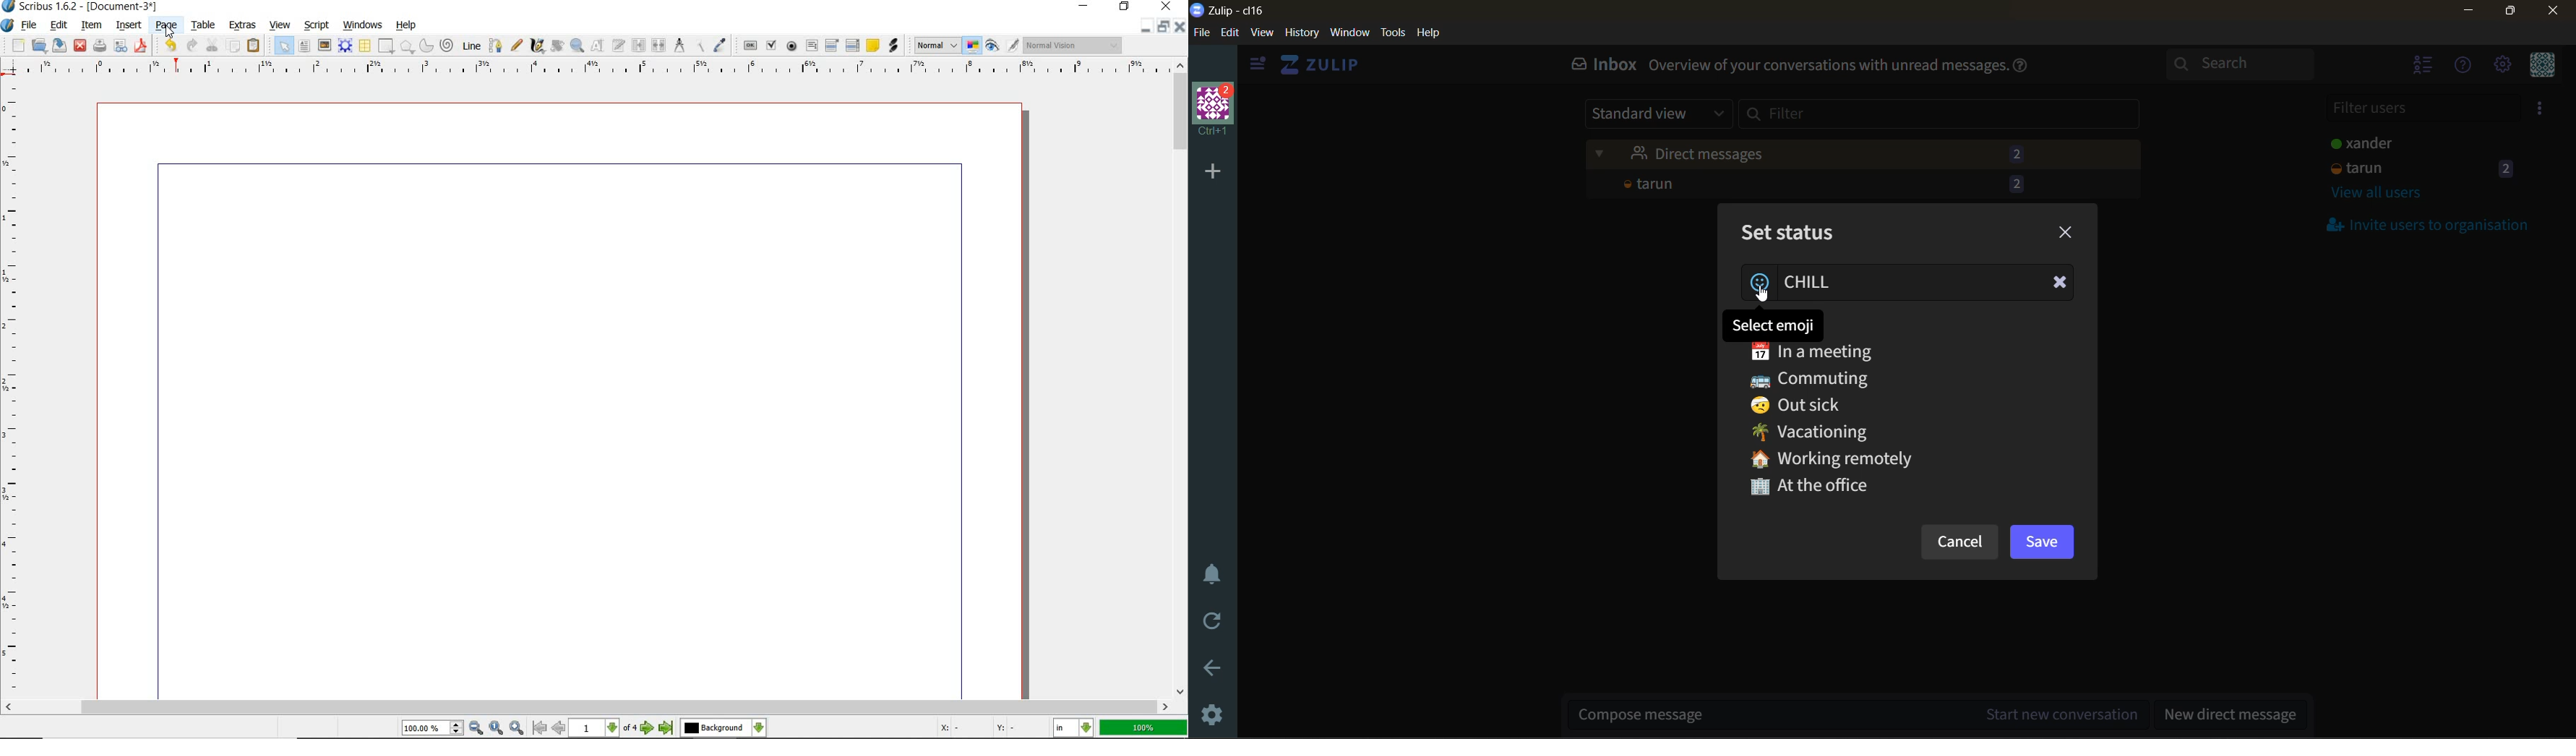  What do you see at coordinates (1212, 670) in the screenshot?
I see `go back` at bounding box center [1212, 670].